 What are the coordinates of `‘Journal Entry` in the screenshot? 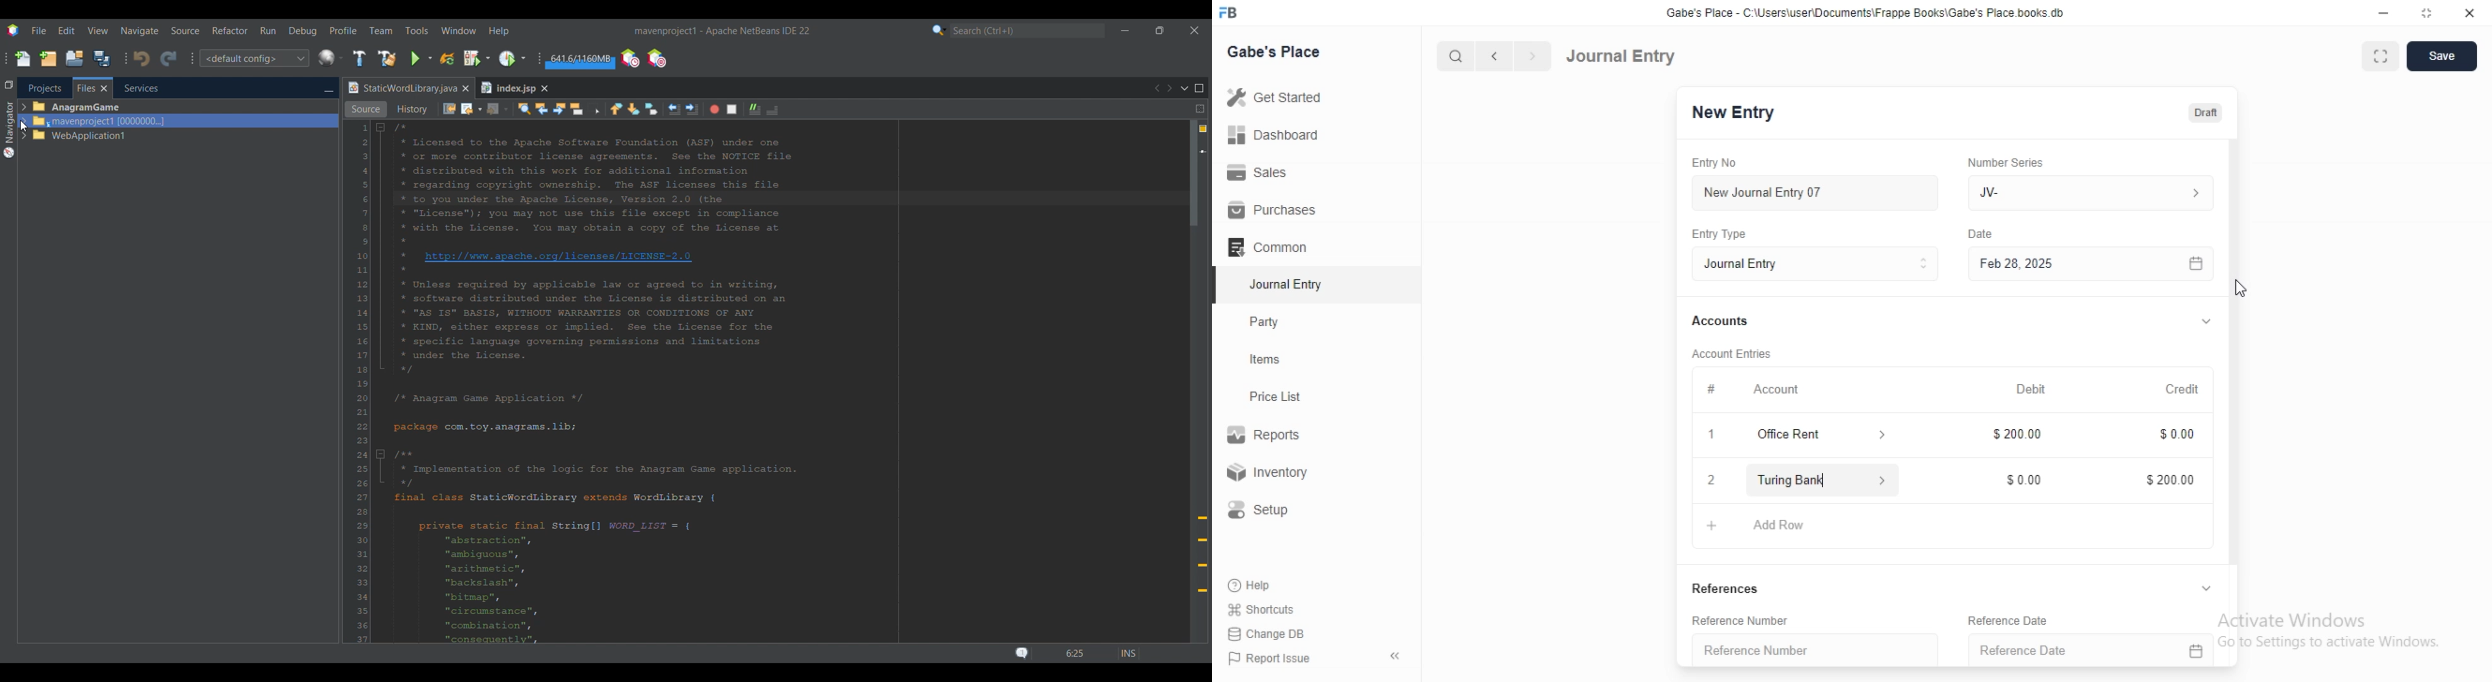 It's located at (1289, 284).